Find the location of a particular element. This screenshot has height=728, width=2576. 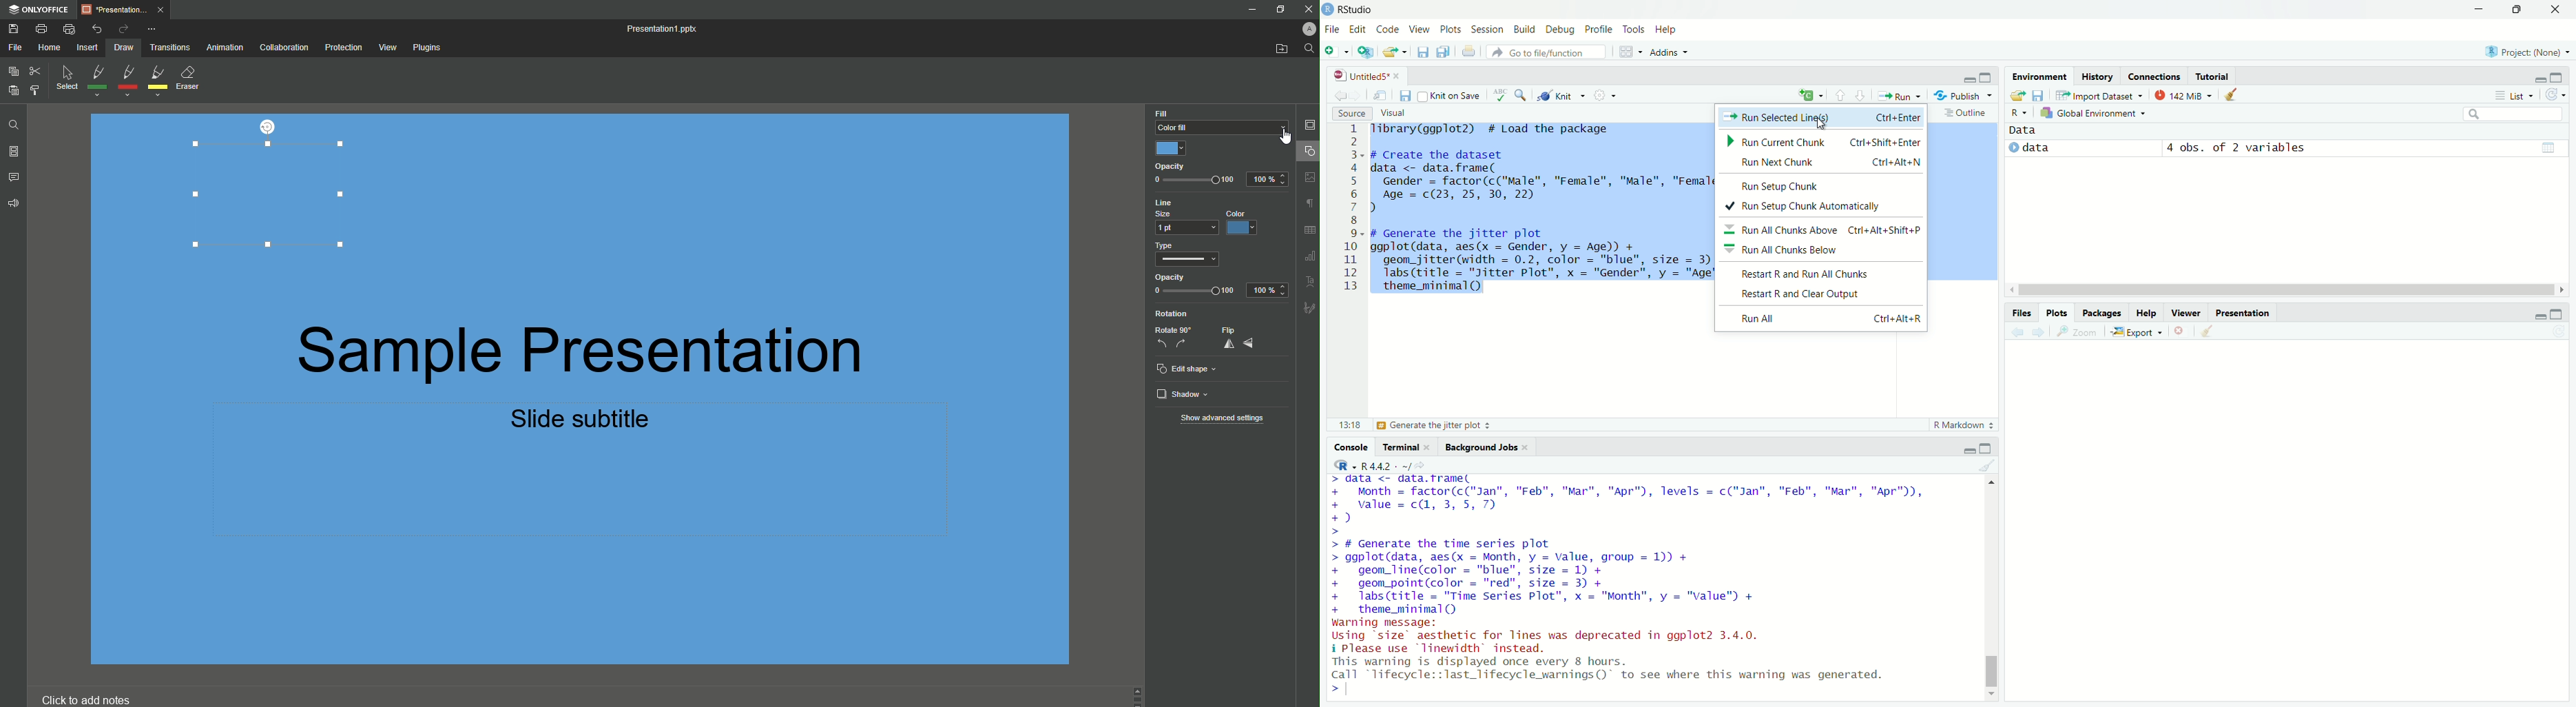

help is located at coordinates (1672, 27).